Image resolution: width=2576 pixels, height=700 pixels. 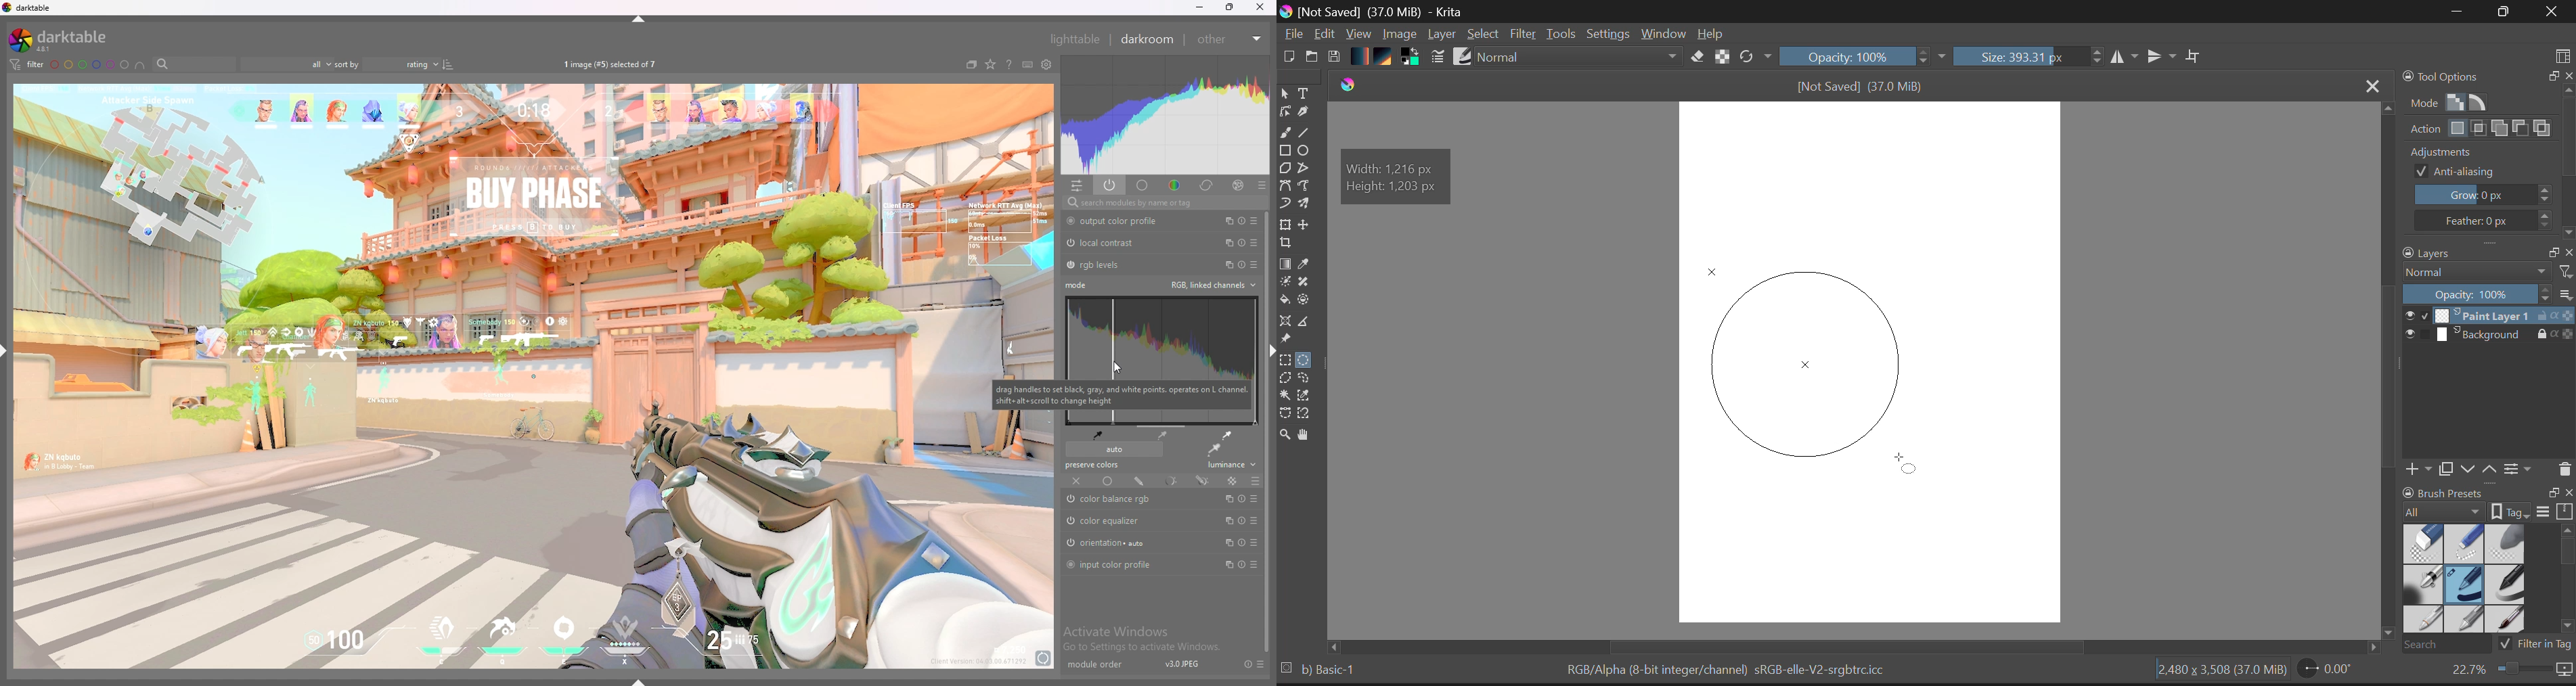 I want to click on play, so click(x=1242, y=520).